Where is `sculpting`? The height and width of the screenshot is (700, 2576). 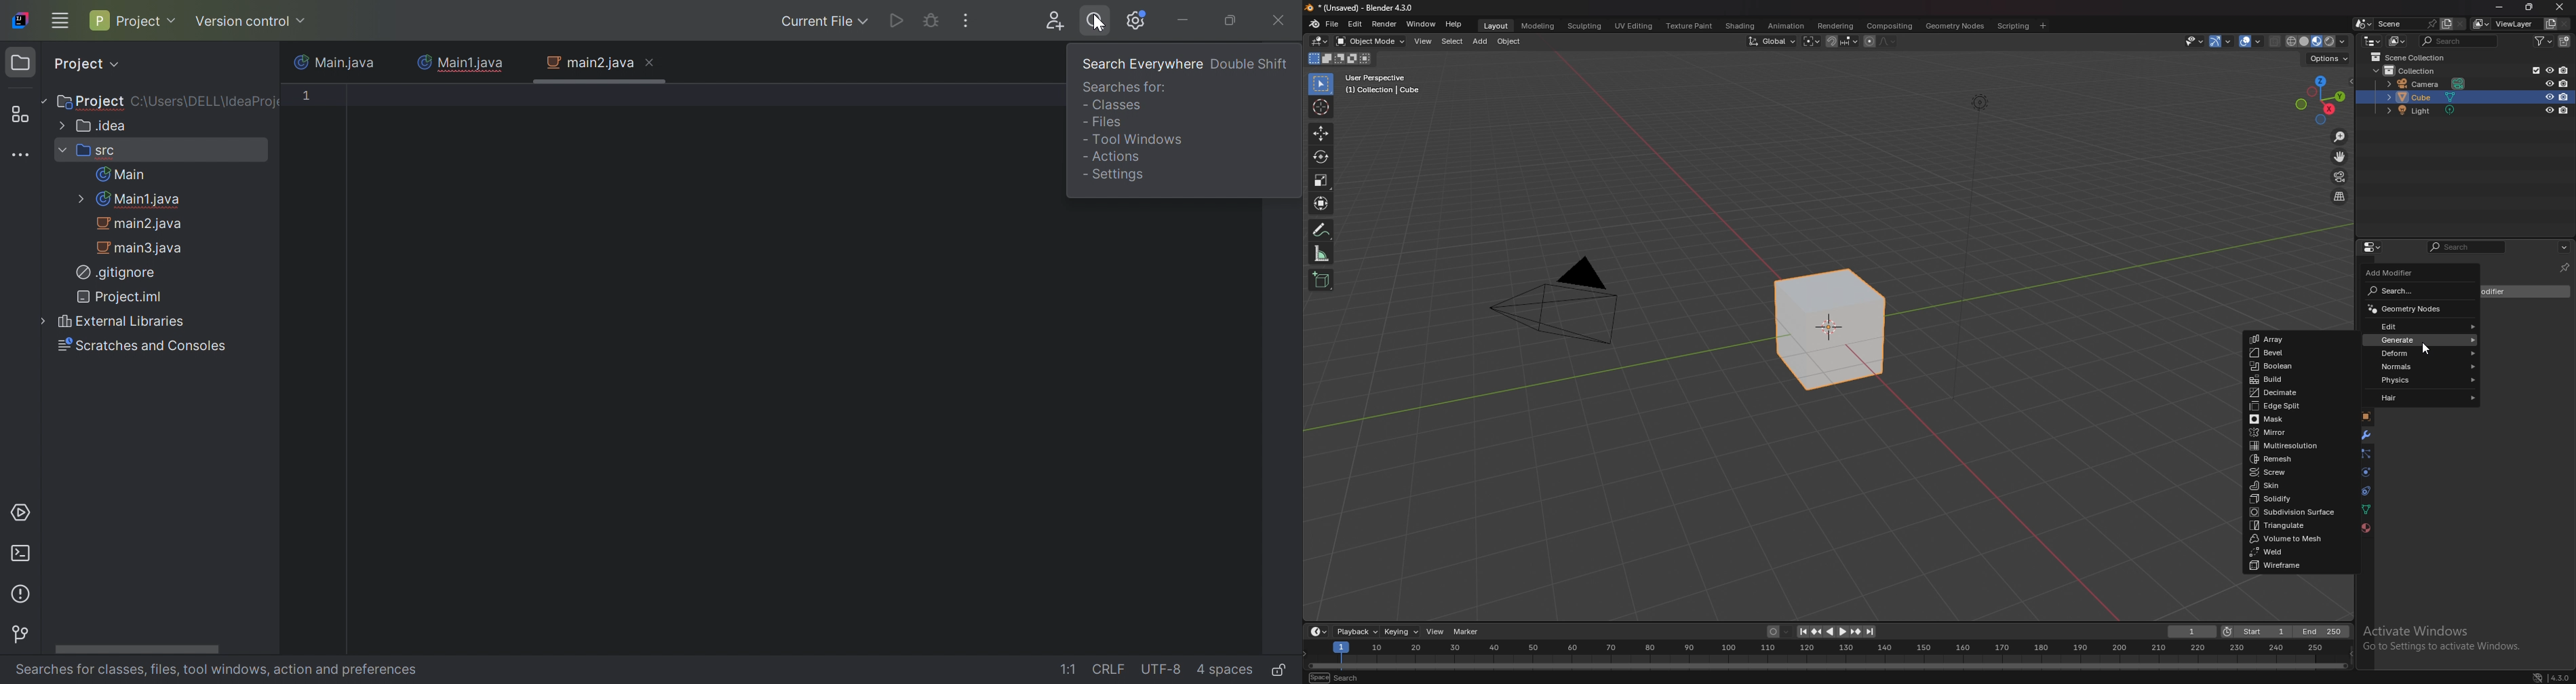 sculpting is located at coordinates (1586, 27).